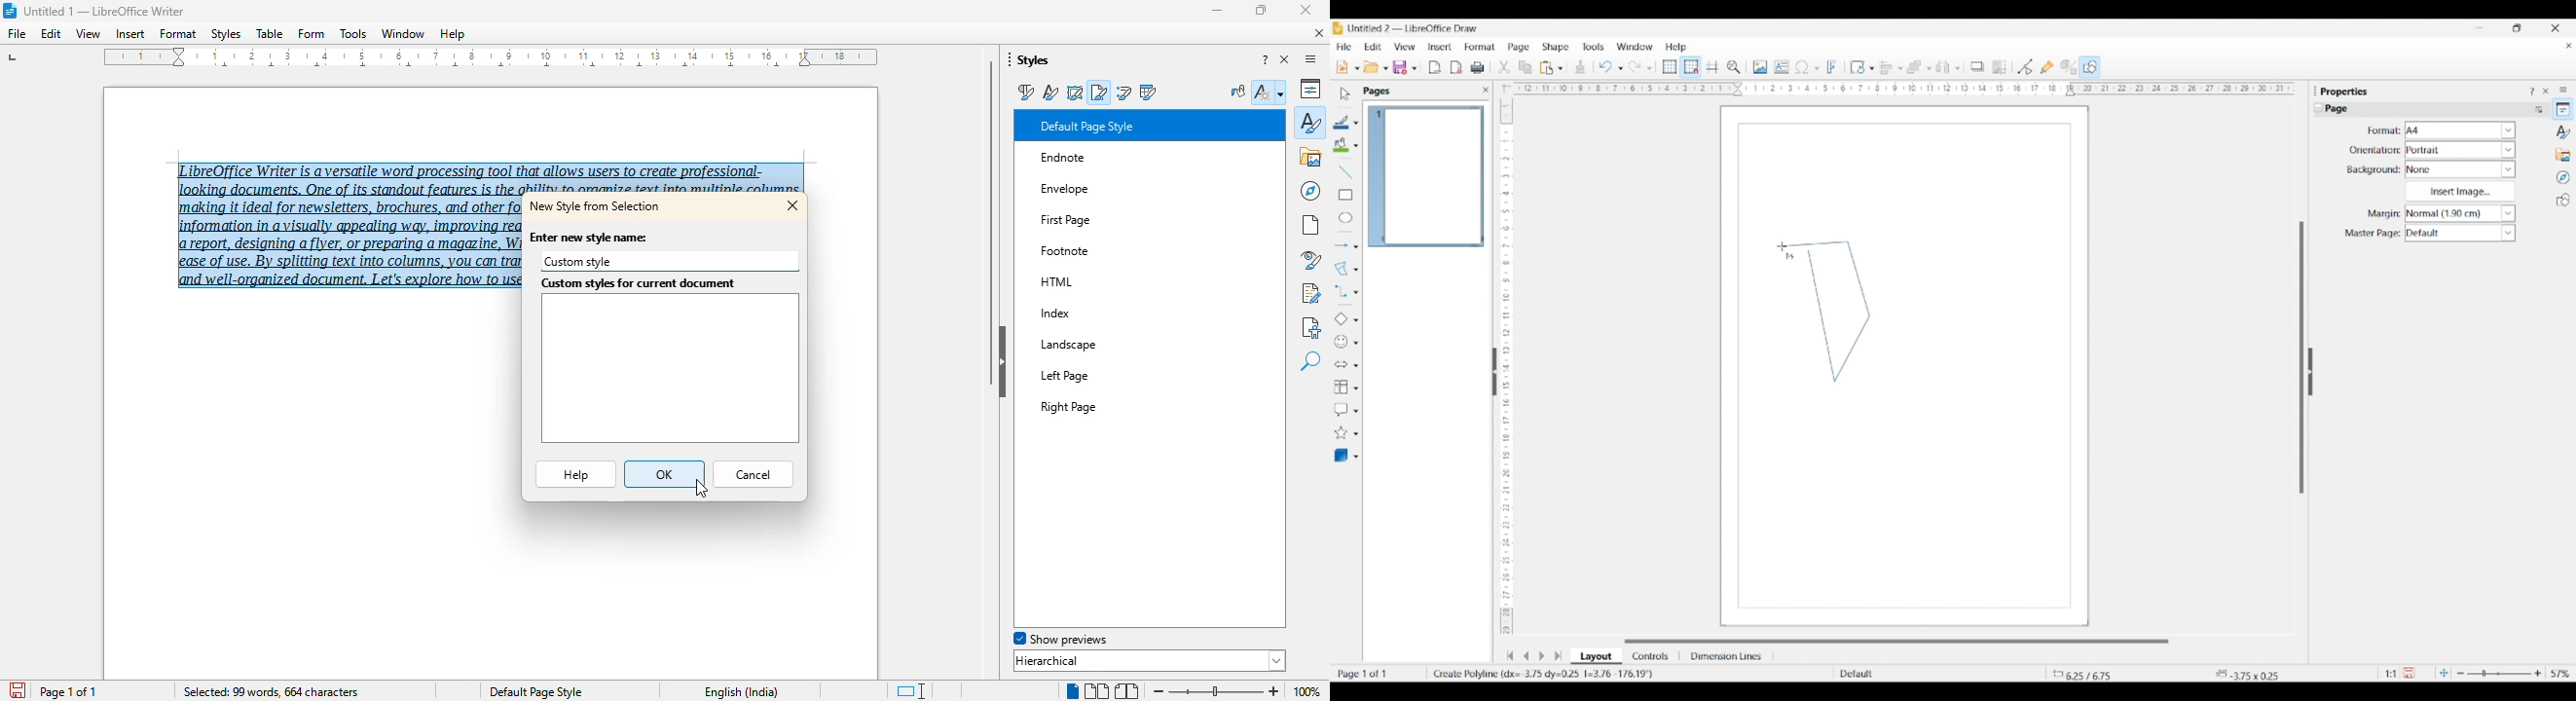 This screenshot has width=2576, height=728. What do you see at coordinates (2555, 28) in the screenshot?
I see `Close interface` at bounding box center [2555, 28].